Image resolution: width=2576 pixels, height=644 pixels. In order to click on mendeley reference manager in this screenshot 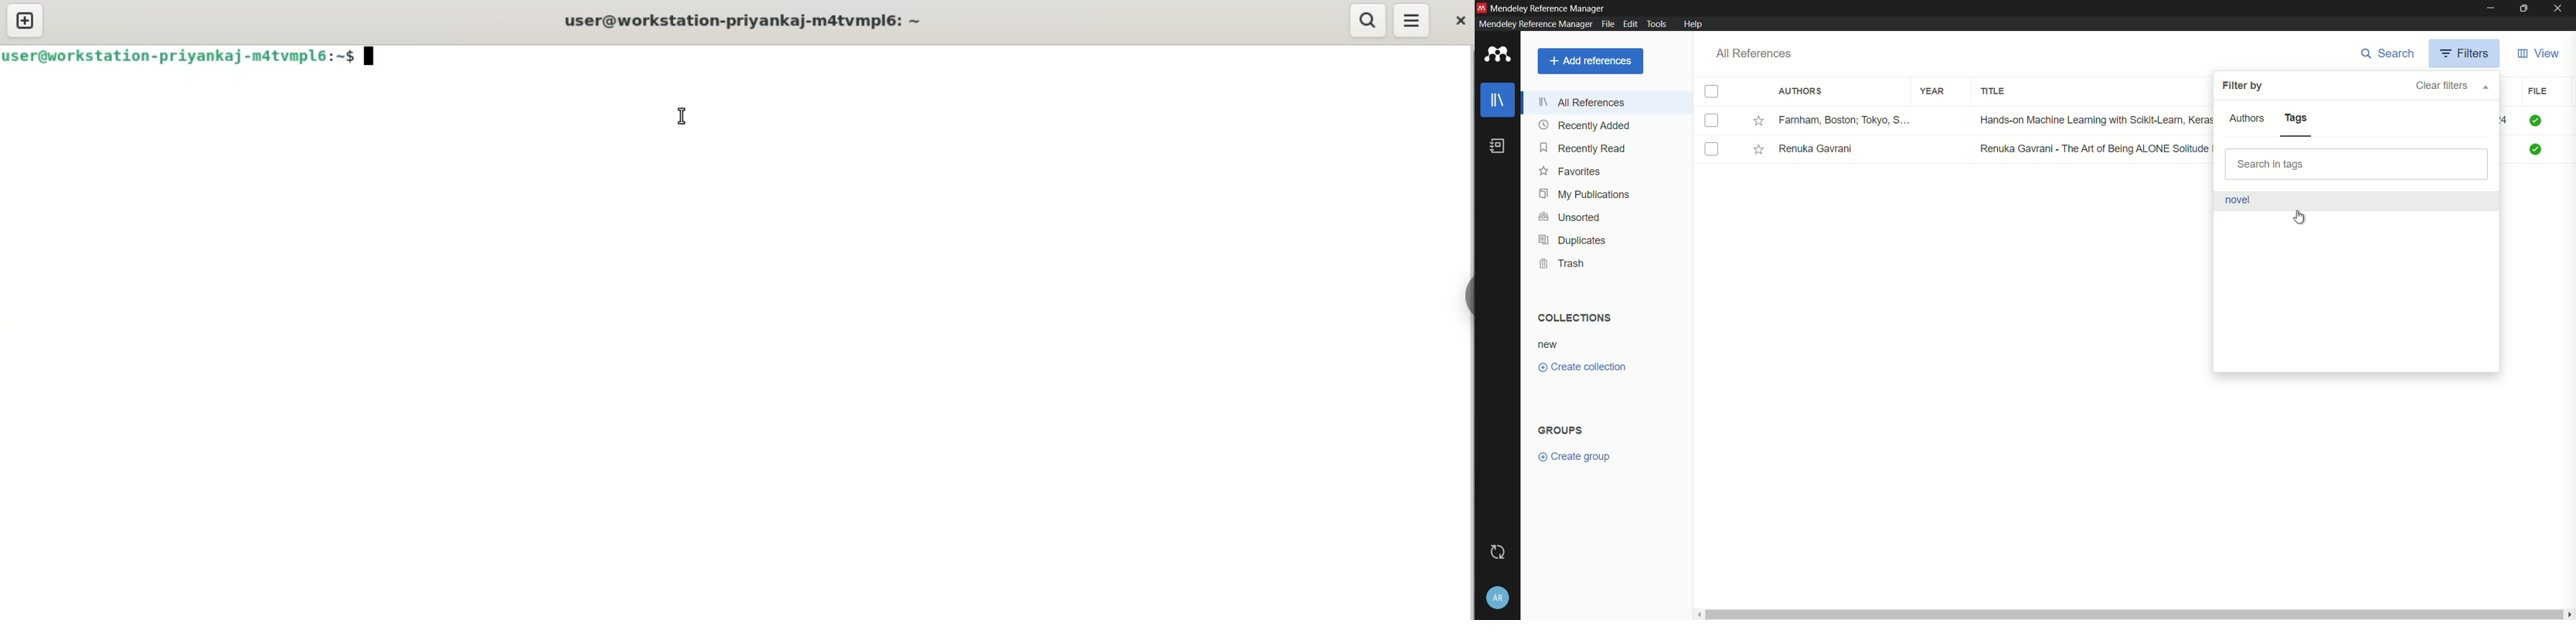, I will do `click(1534, 24)`.